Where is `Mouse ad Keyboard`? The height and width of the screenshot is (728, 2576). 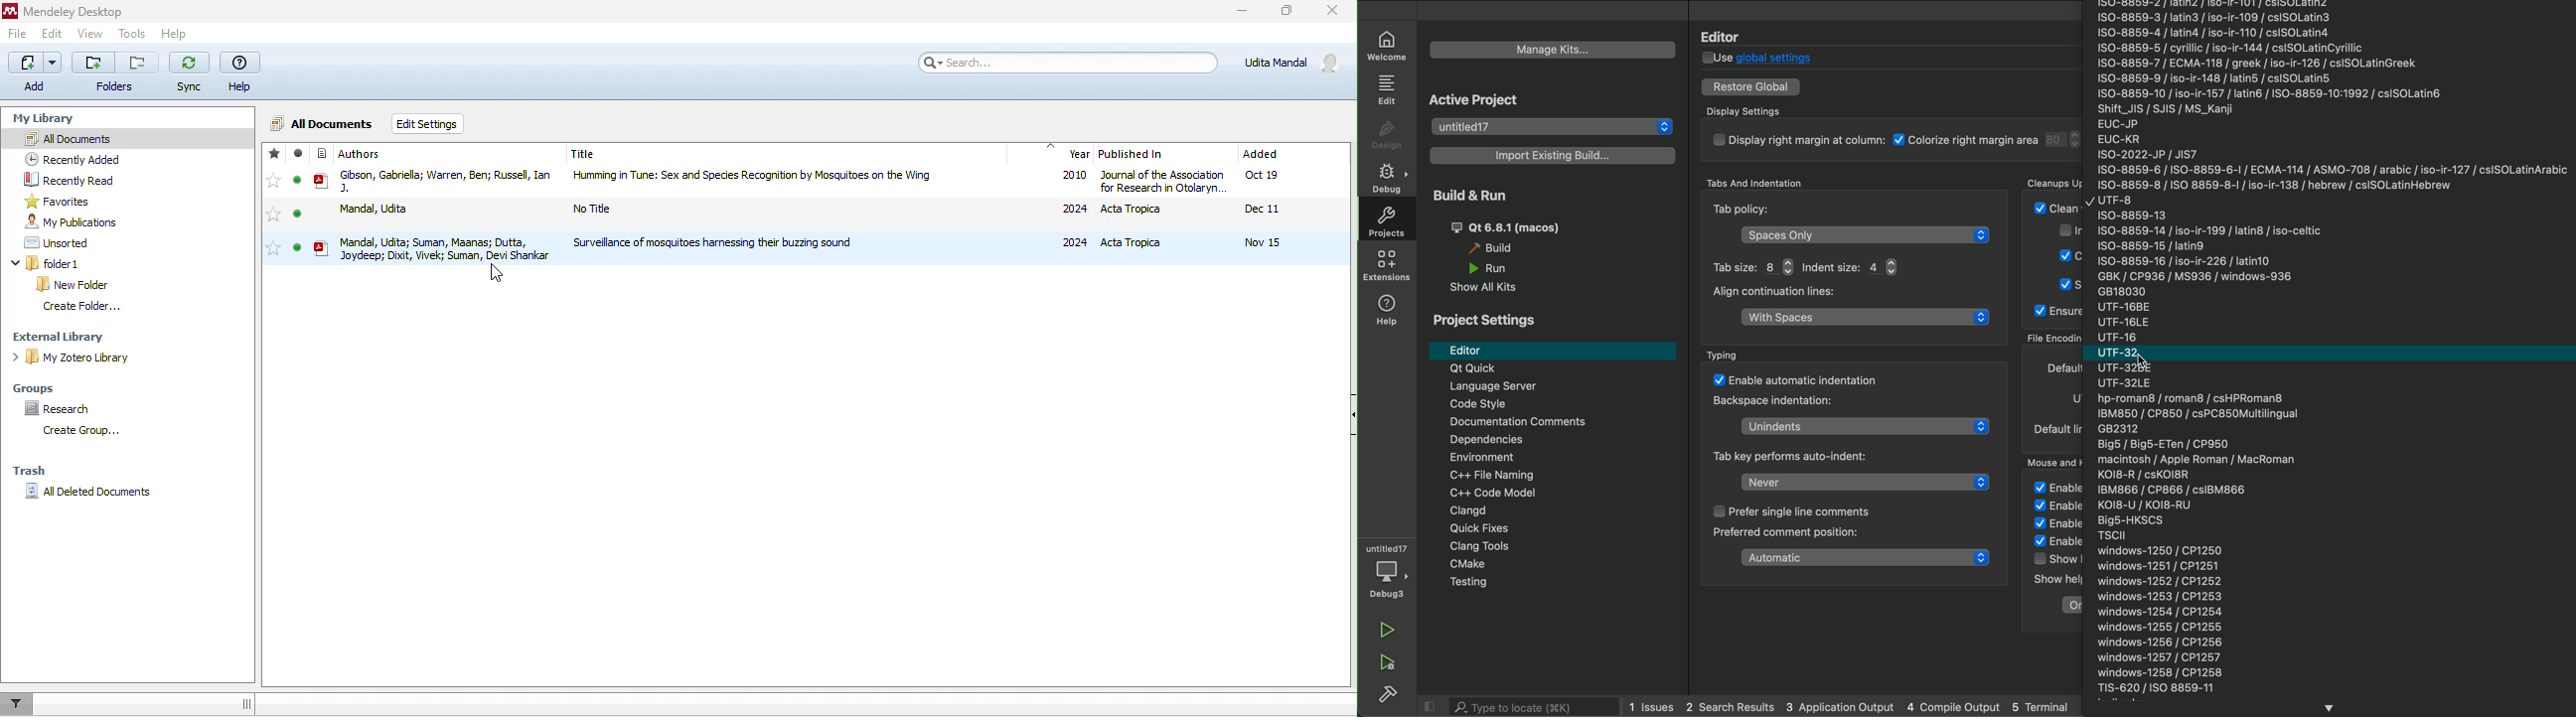 Mouse ad Keyboard is located at coordinates (2058, 461).